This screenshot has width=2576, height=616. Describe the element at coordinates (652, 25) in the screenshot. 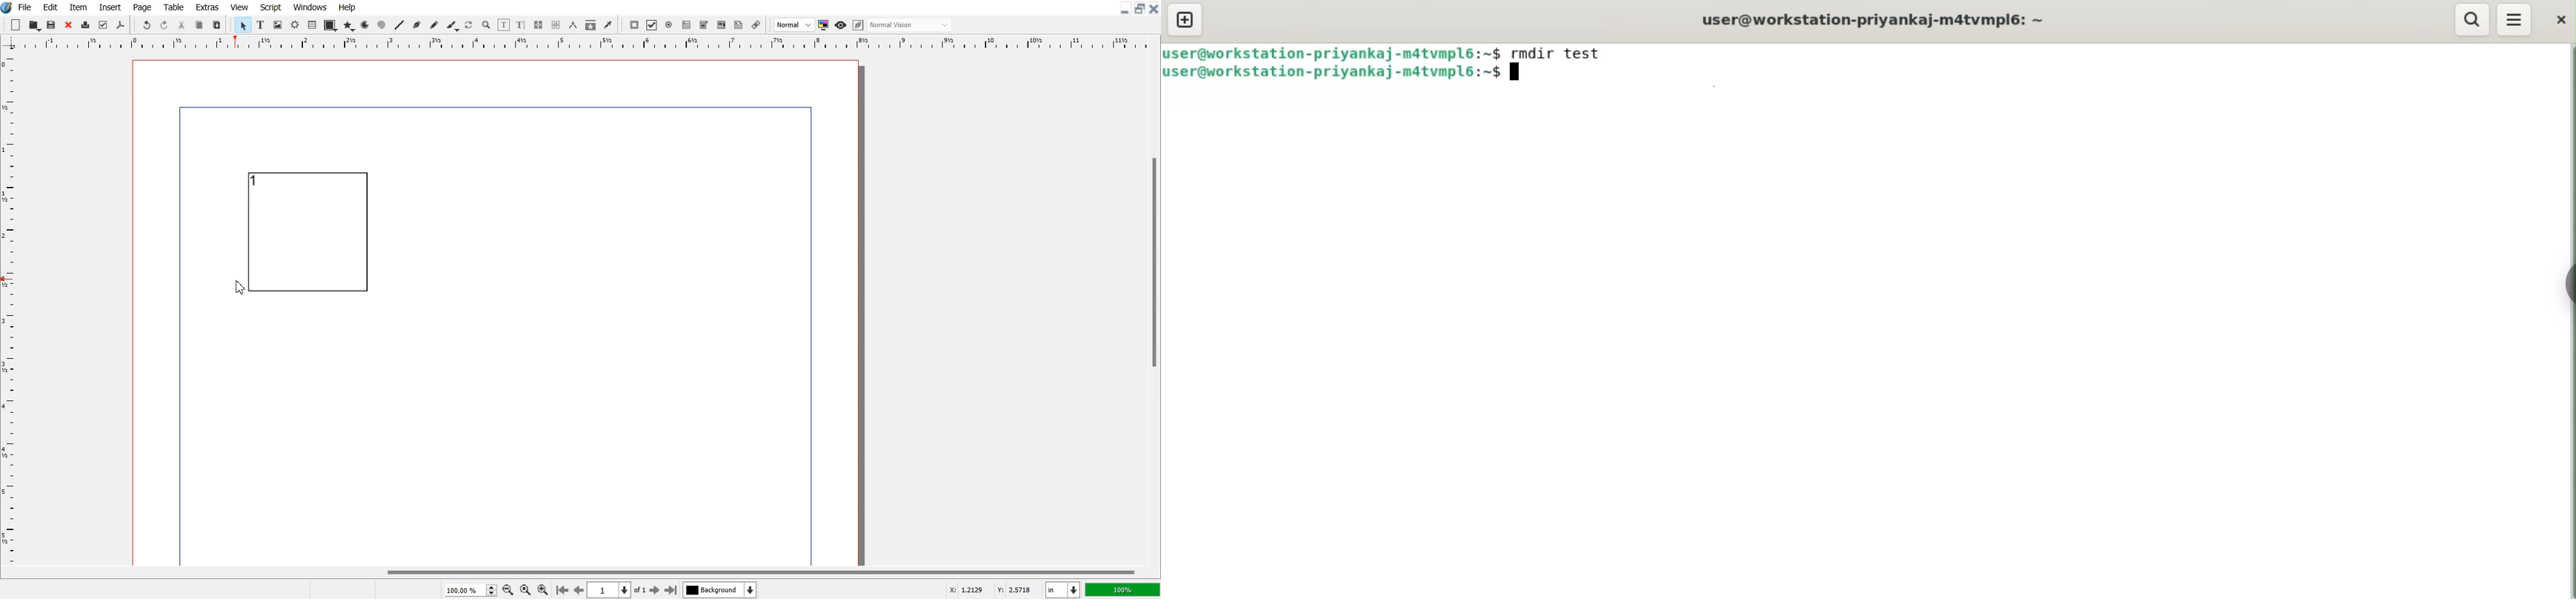

I see `PDF Check Box` at that location.